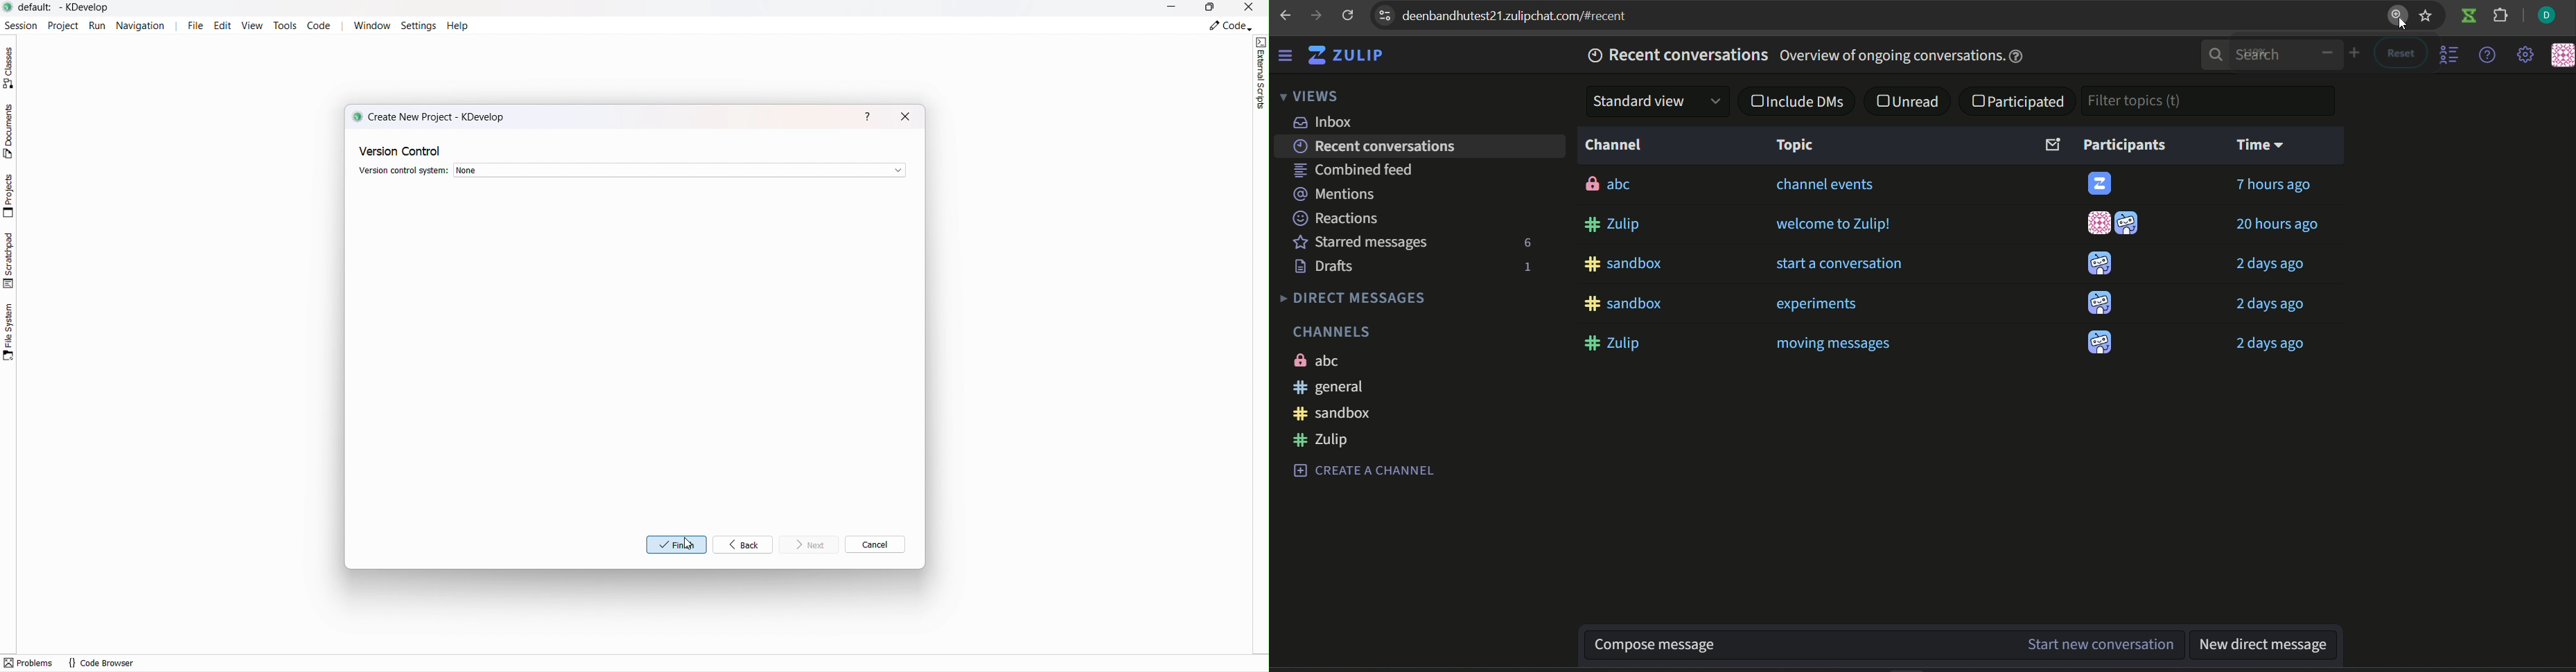 The width and height of the screenshot is (2576, 672). Describe the element at coordinates (1364, 470) in the screenshot. I see `create a channel` at that location.